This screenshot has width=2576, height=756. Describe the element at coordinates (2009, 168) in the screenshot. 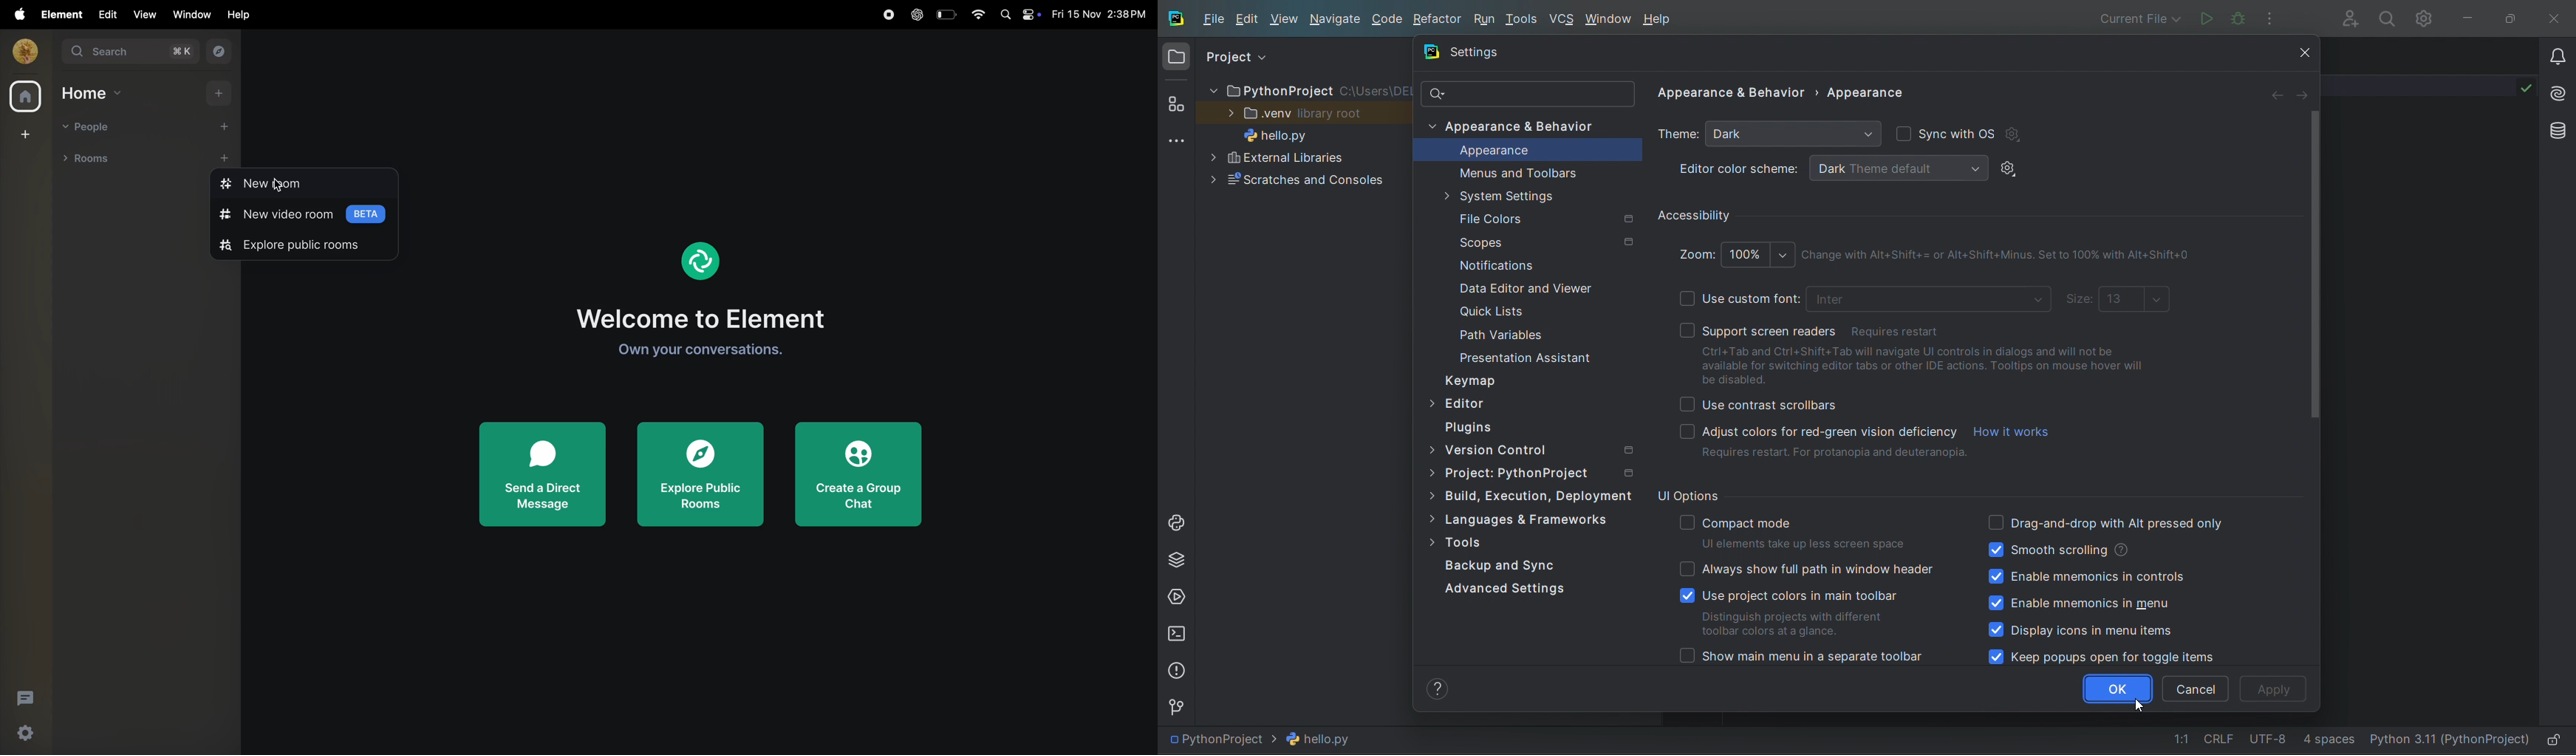

I see `settings` at that location.